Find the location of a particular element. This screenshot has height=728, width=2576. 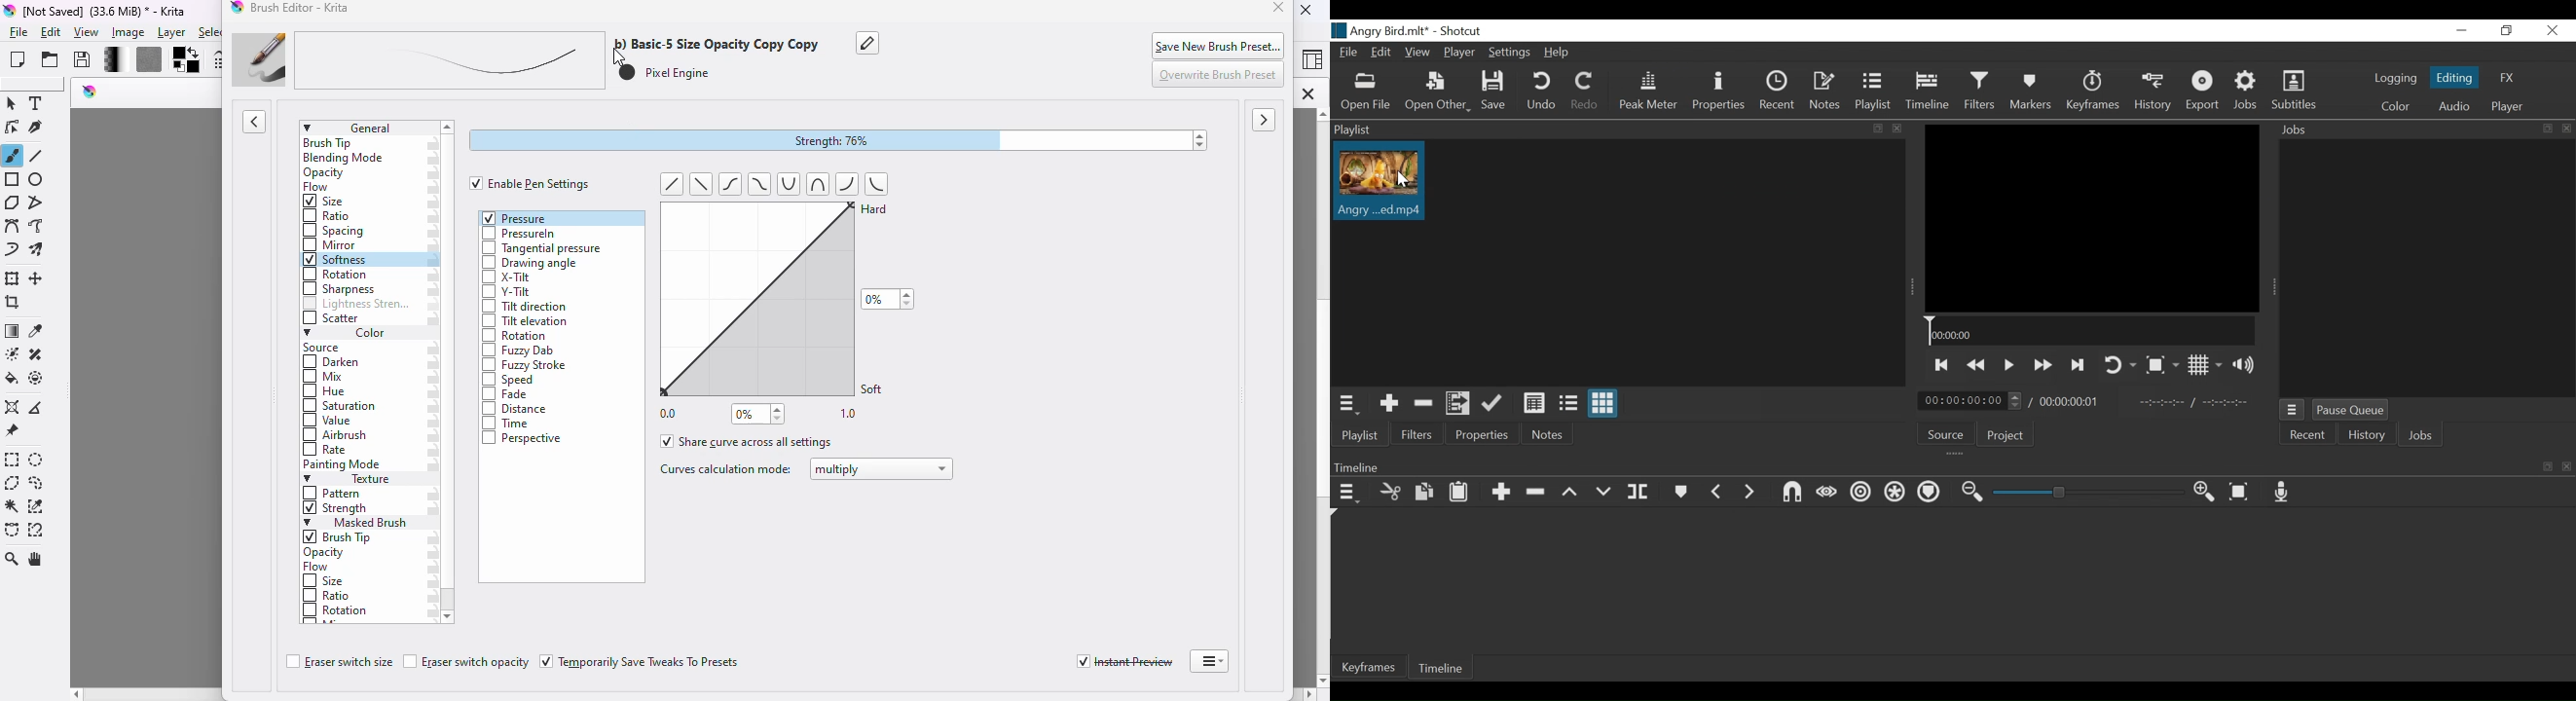

Toggle Zoom is located at coordinates (2161, 364).